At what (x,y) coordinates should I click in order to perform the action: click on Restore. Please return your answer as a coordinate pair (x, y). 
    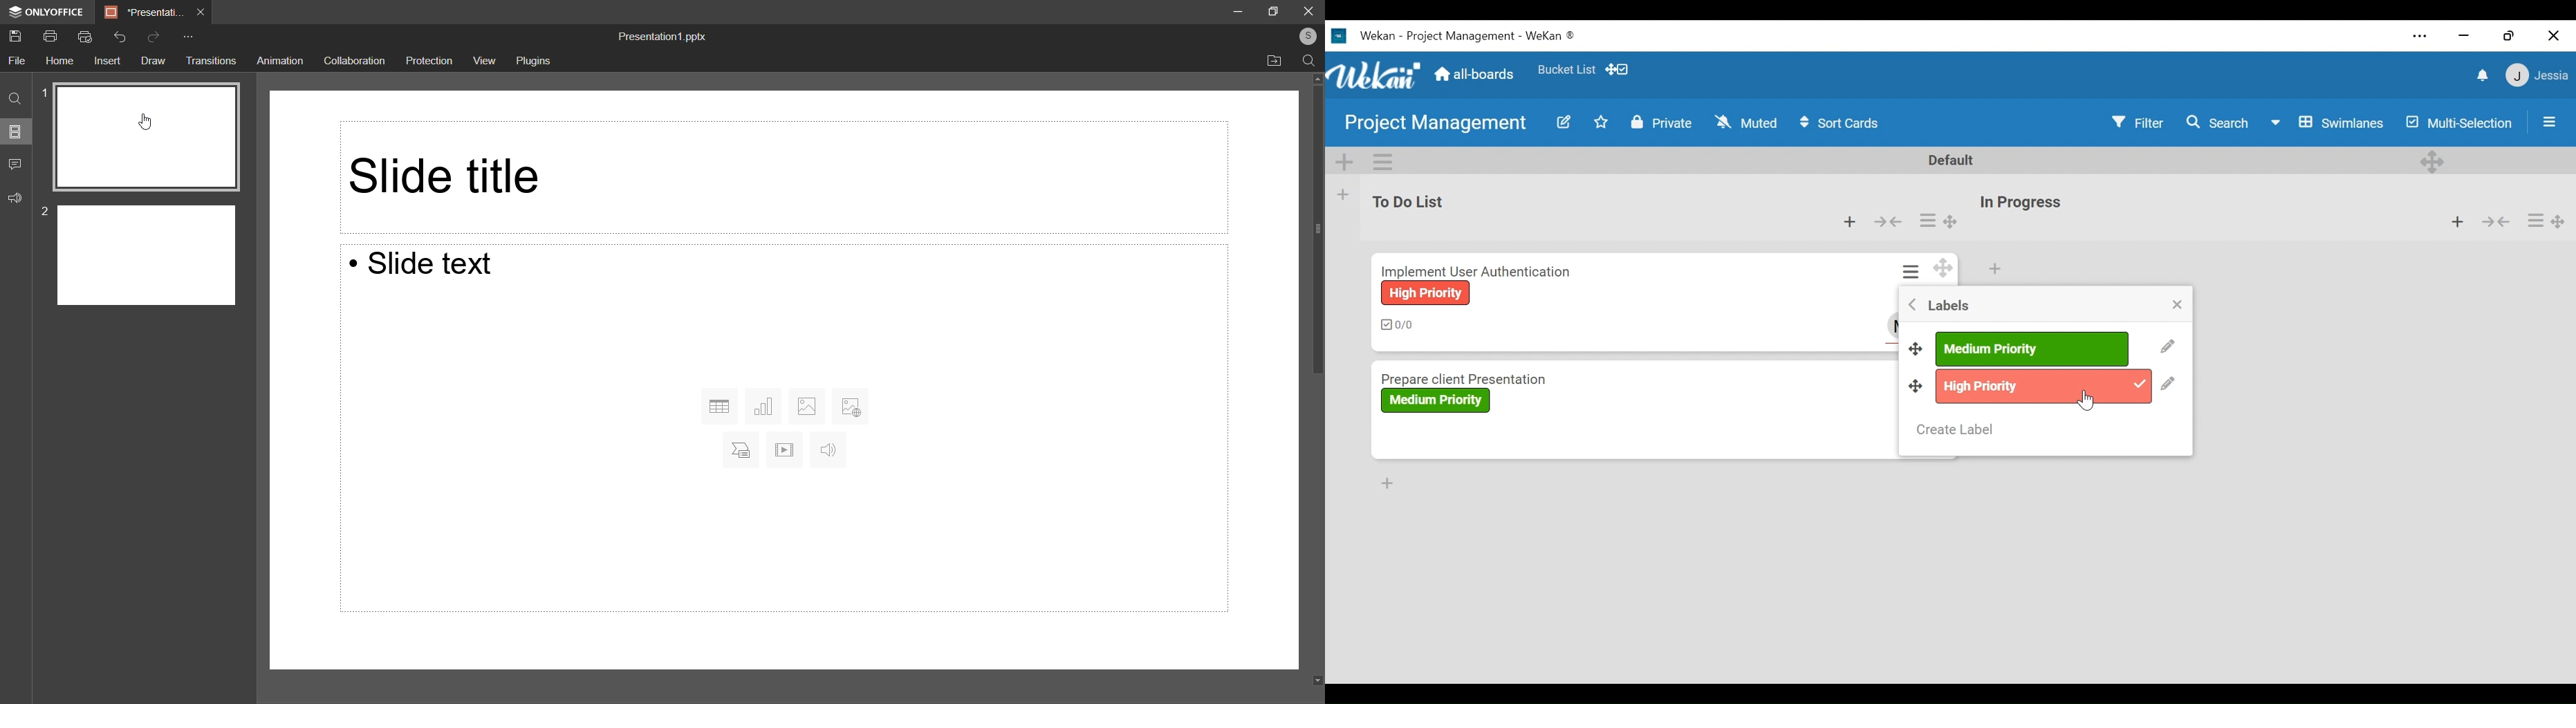
    Looking at the image, I should click on (2511, 35).